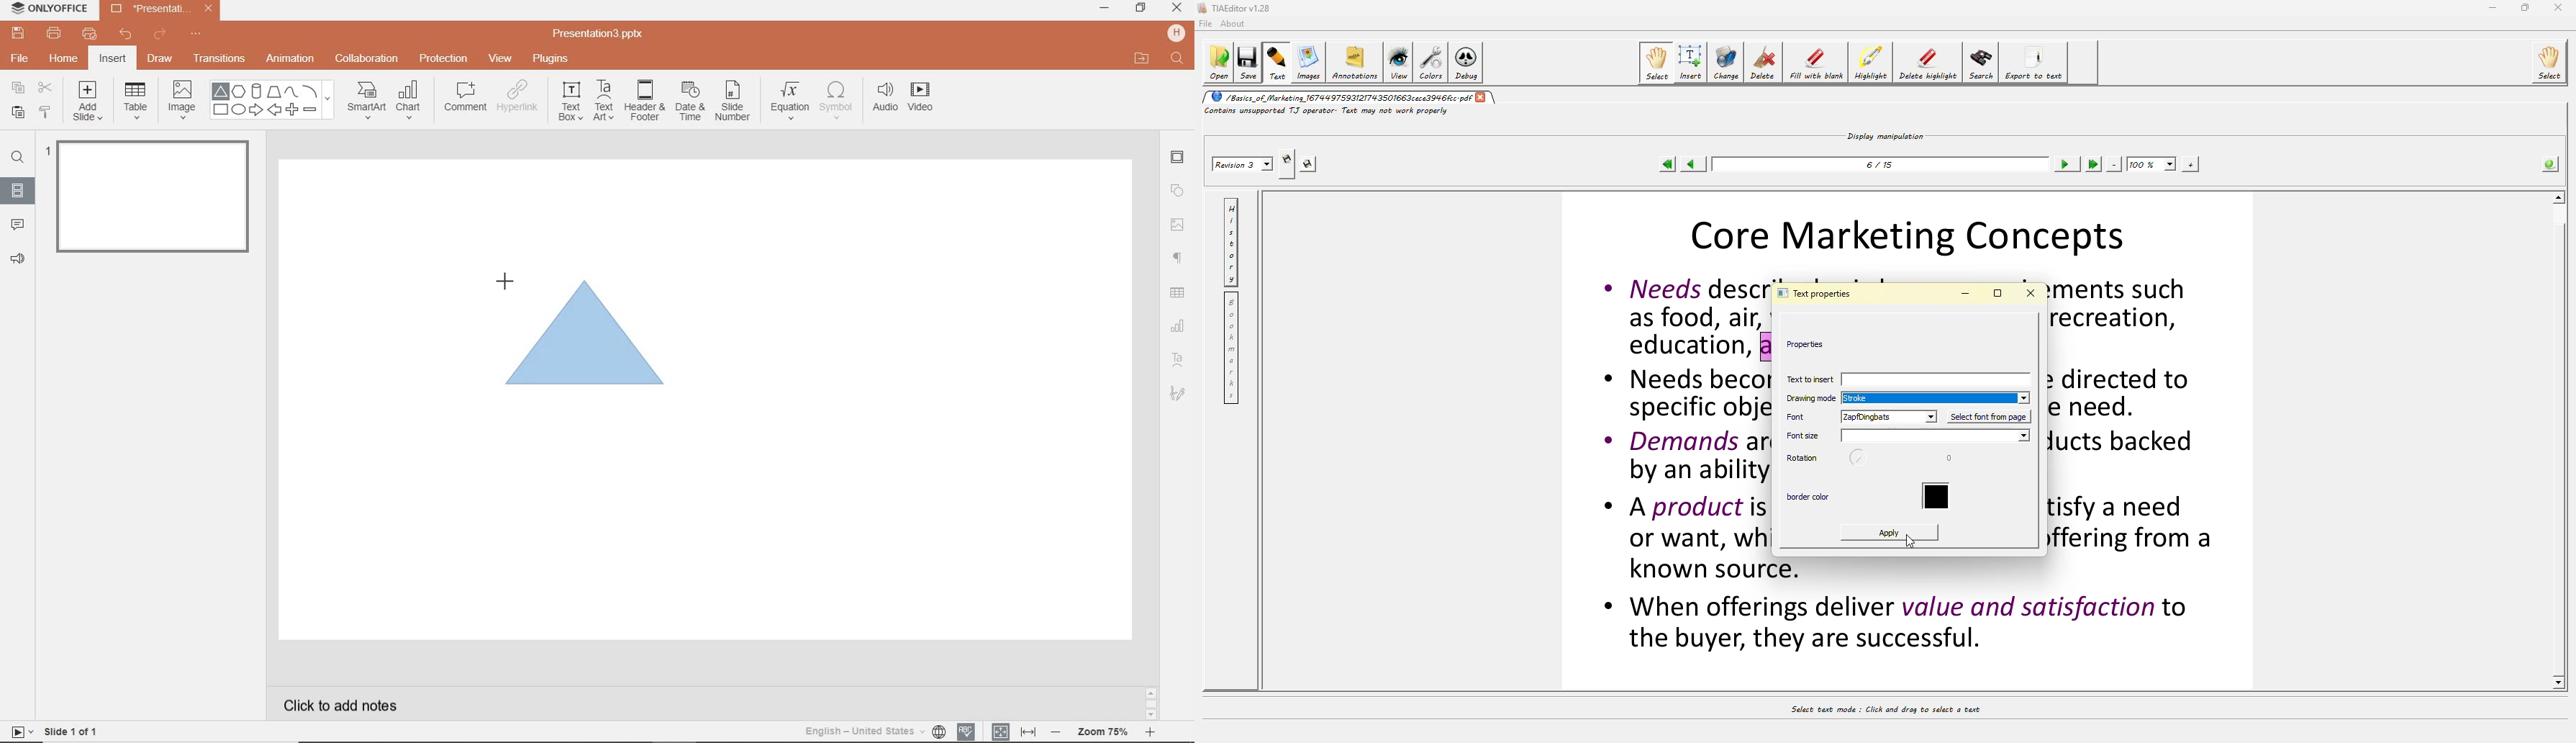  I want to click on TABLE SETTINGS, so click(1178, 293).